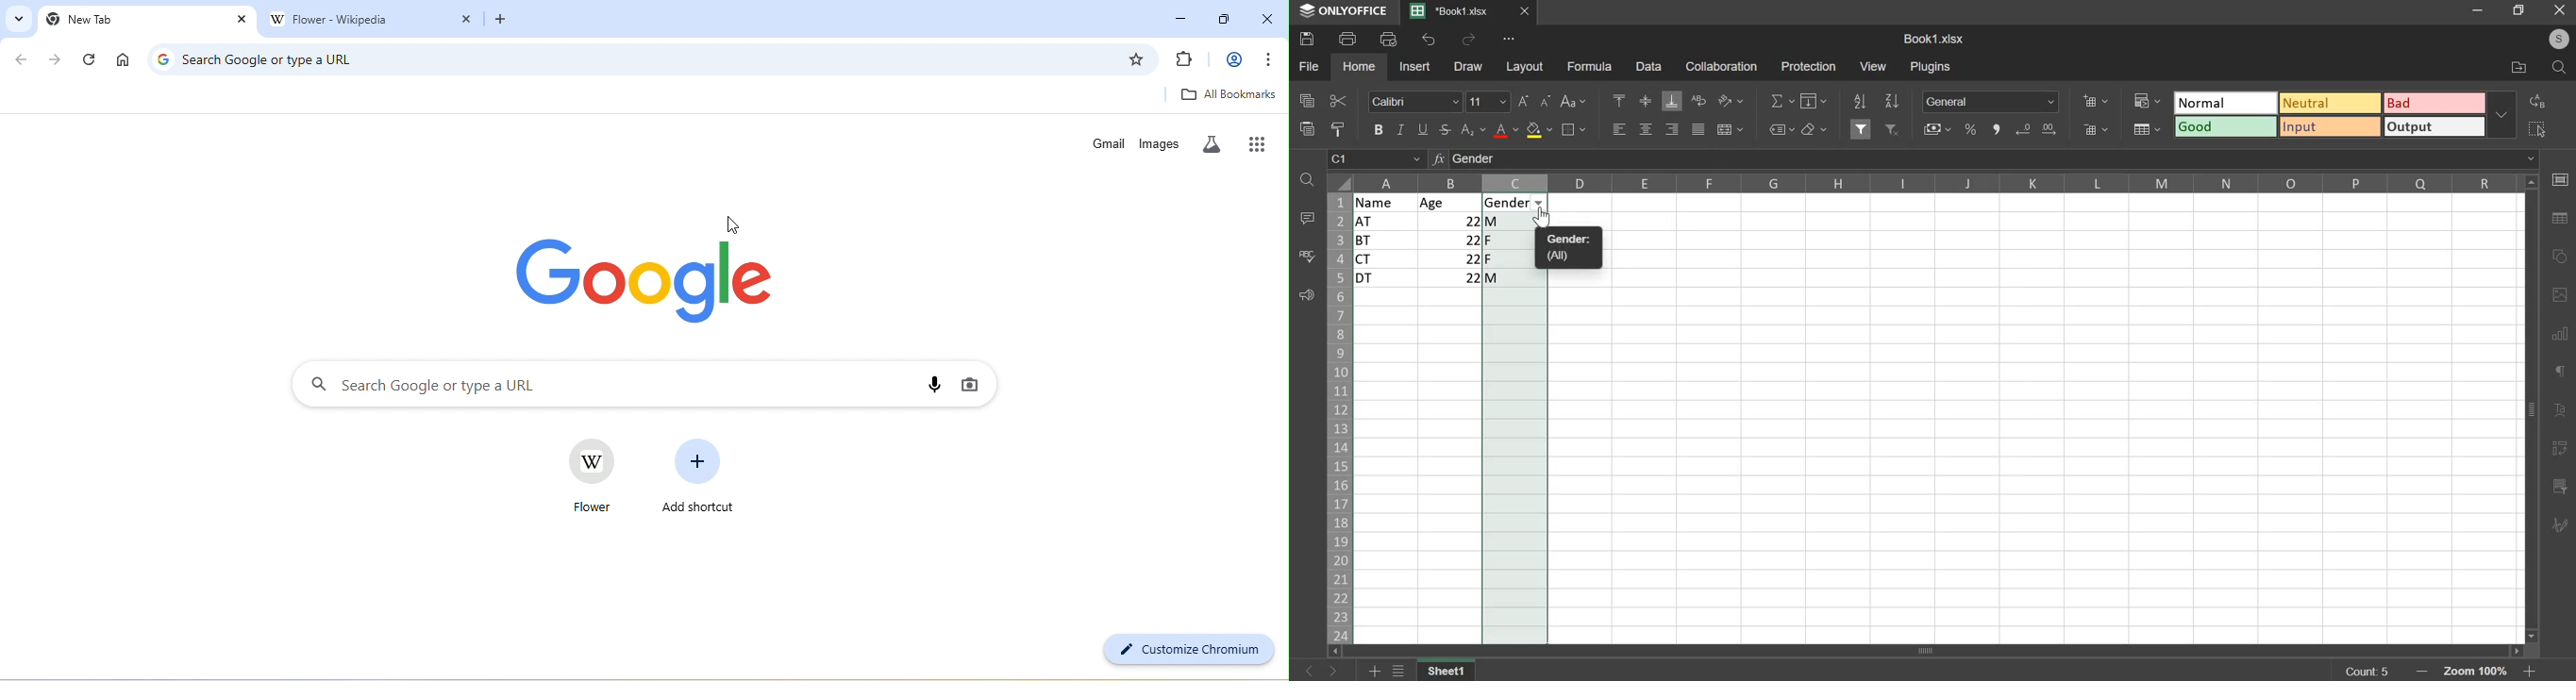  I want to click on underline, so click(1424, 129).